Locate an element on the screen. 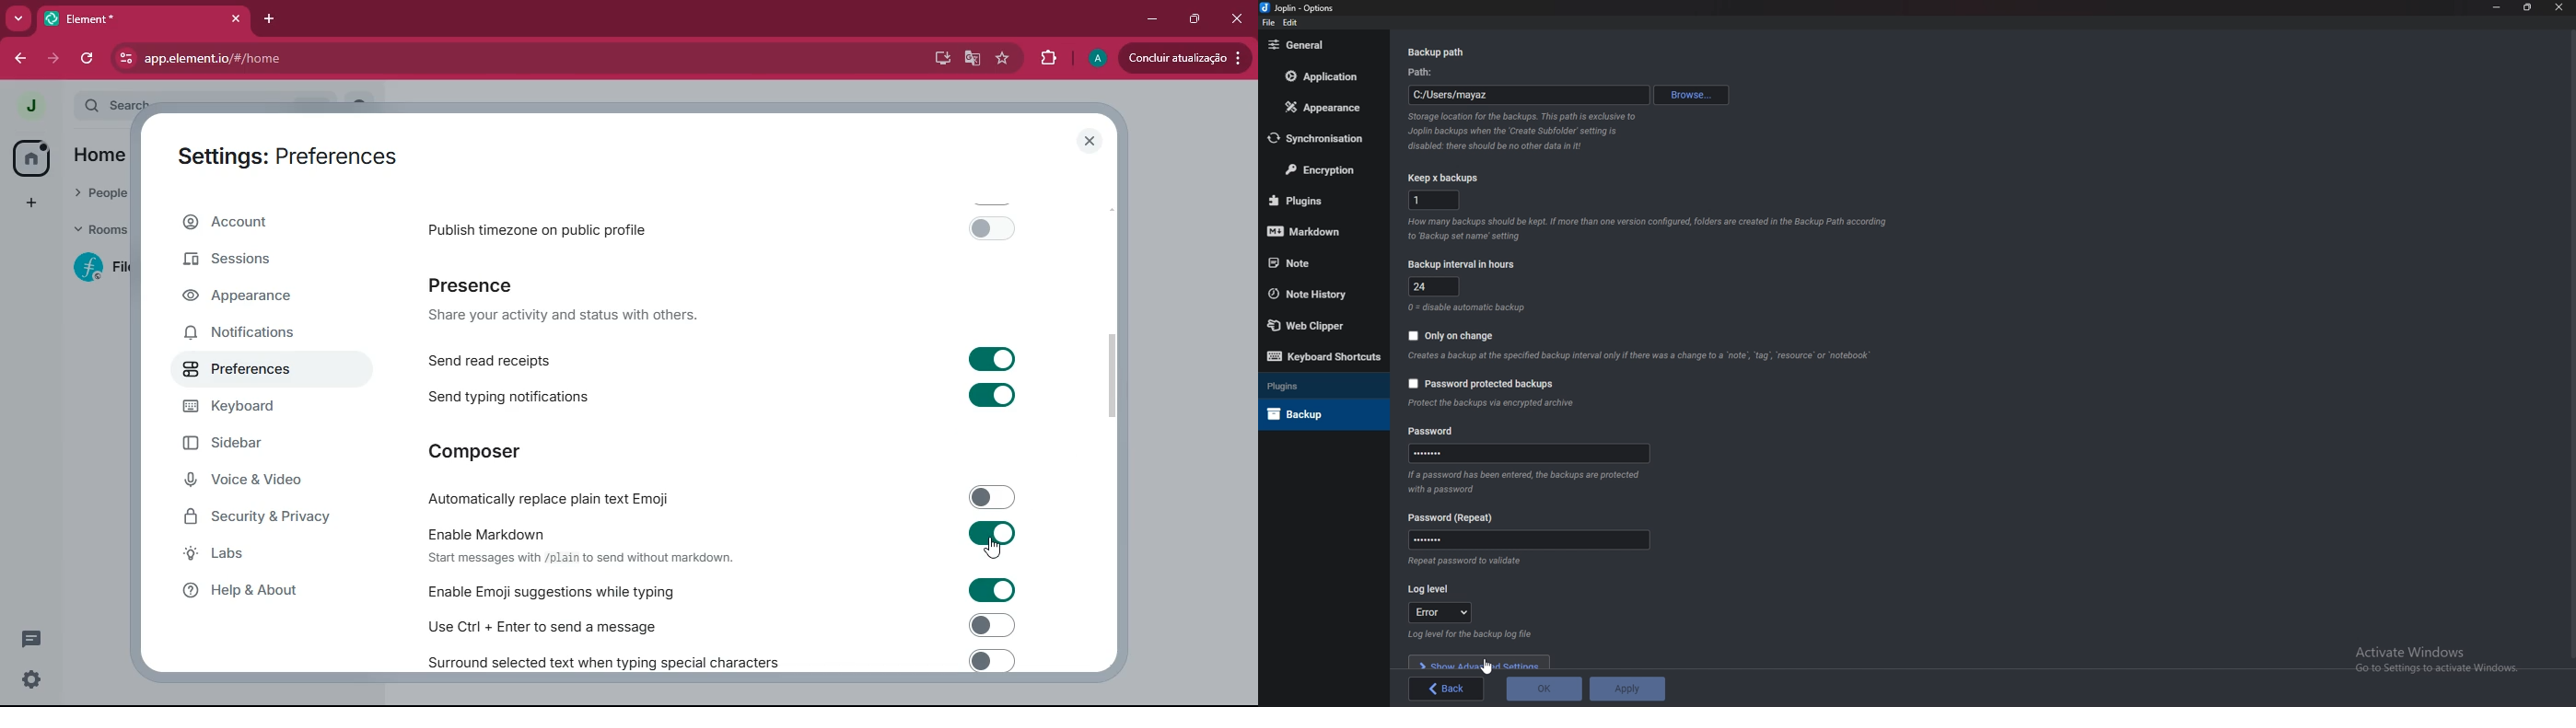 This screenshot has width=2576, height=728. close is located at coordinates (1235, 18).